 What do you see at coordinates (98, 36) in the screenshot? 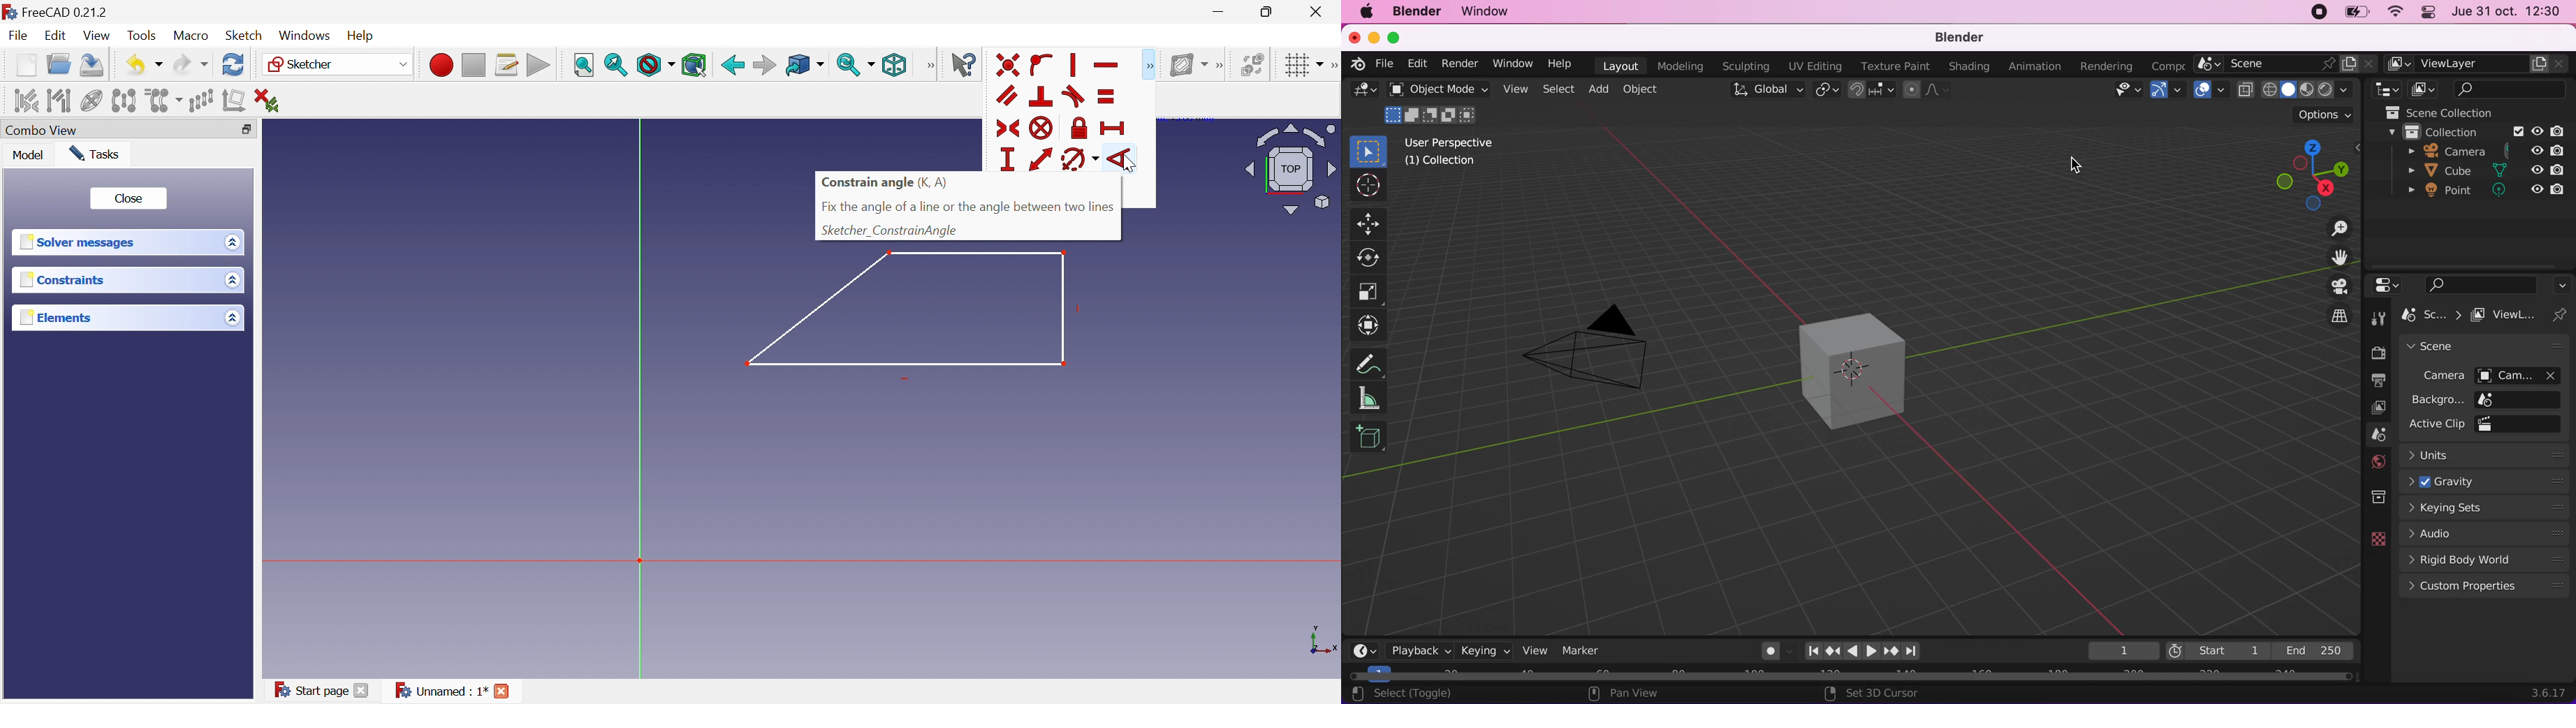
I see `View` at bounding box center [98, 36].